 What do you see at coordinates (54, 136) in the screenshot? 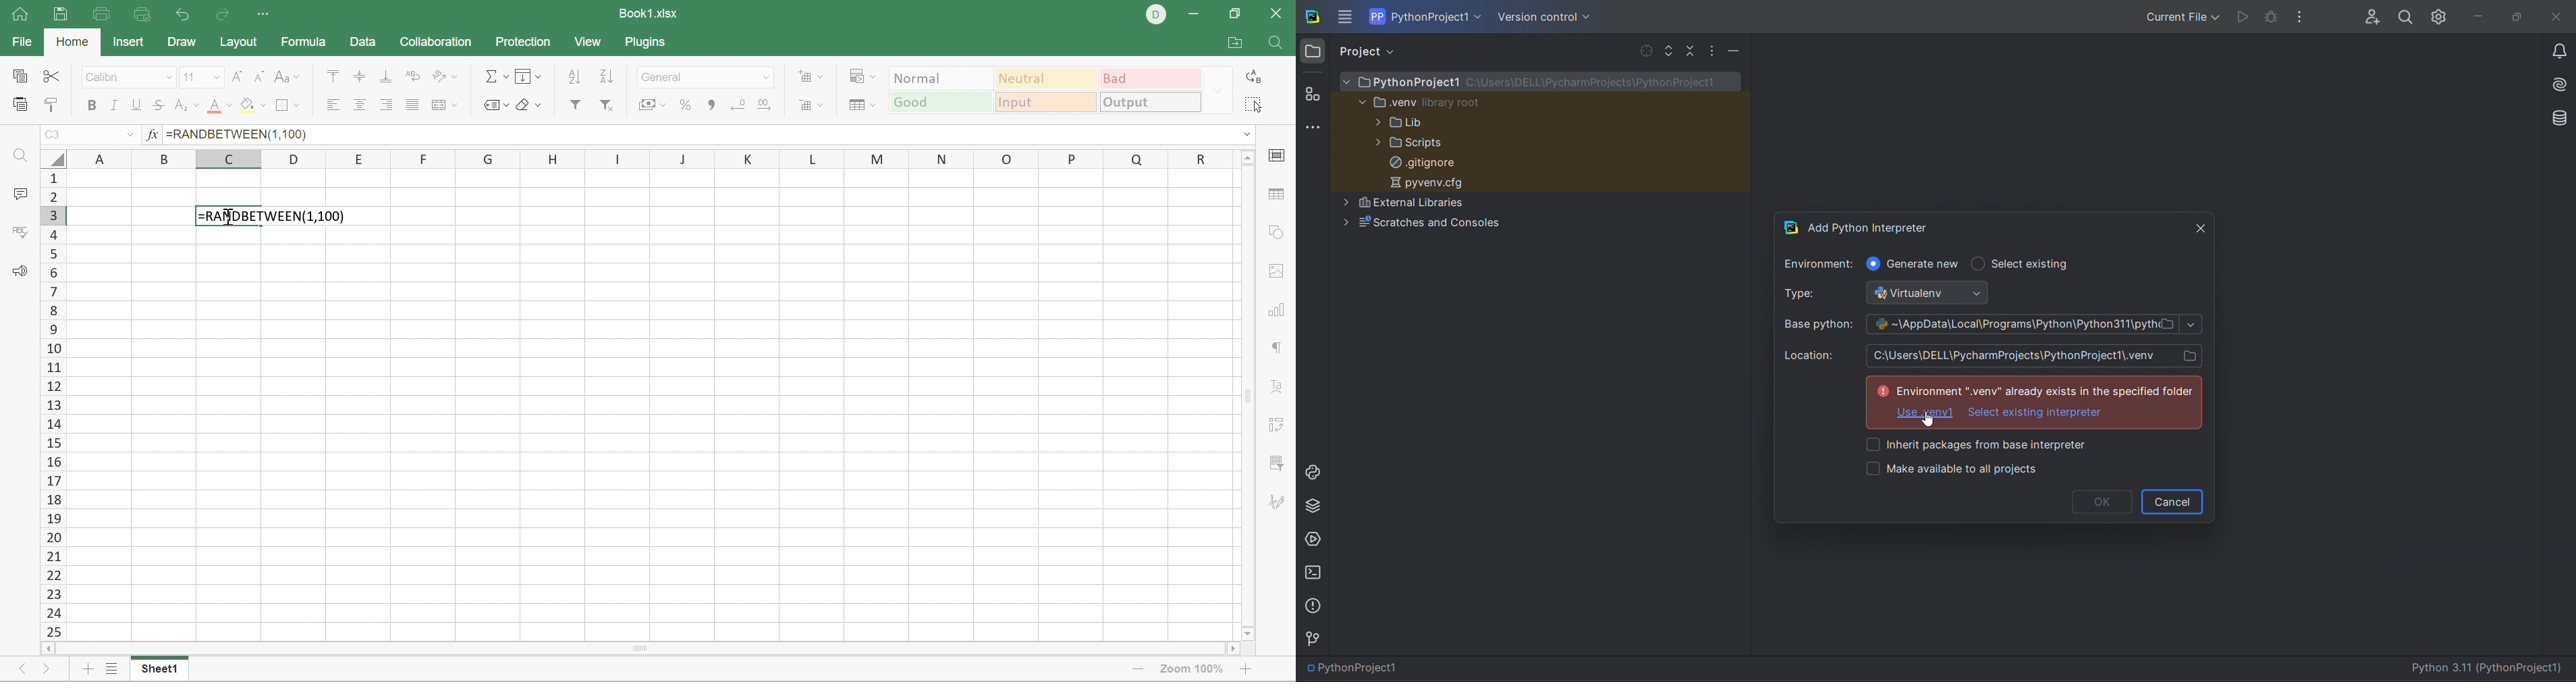
I see `C3` at bounding box center [54, 136].